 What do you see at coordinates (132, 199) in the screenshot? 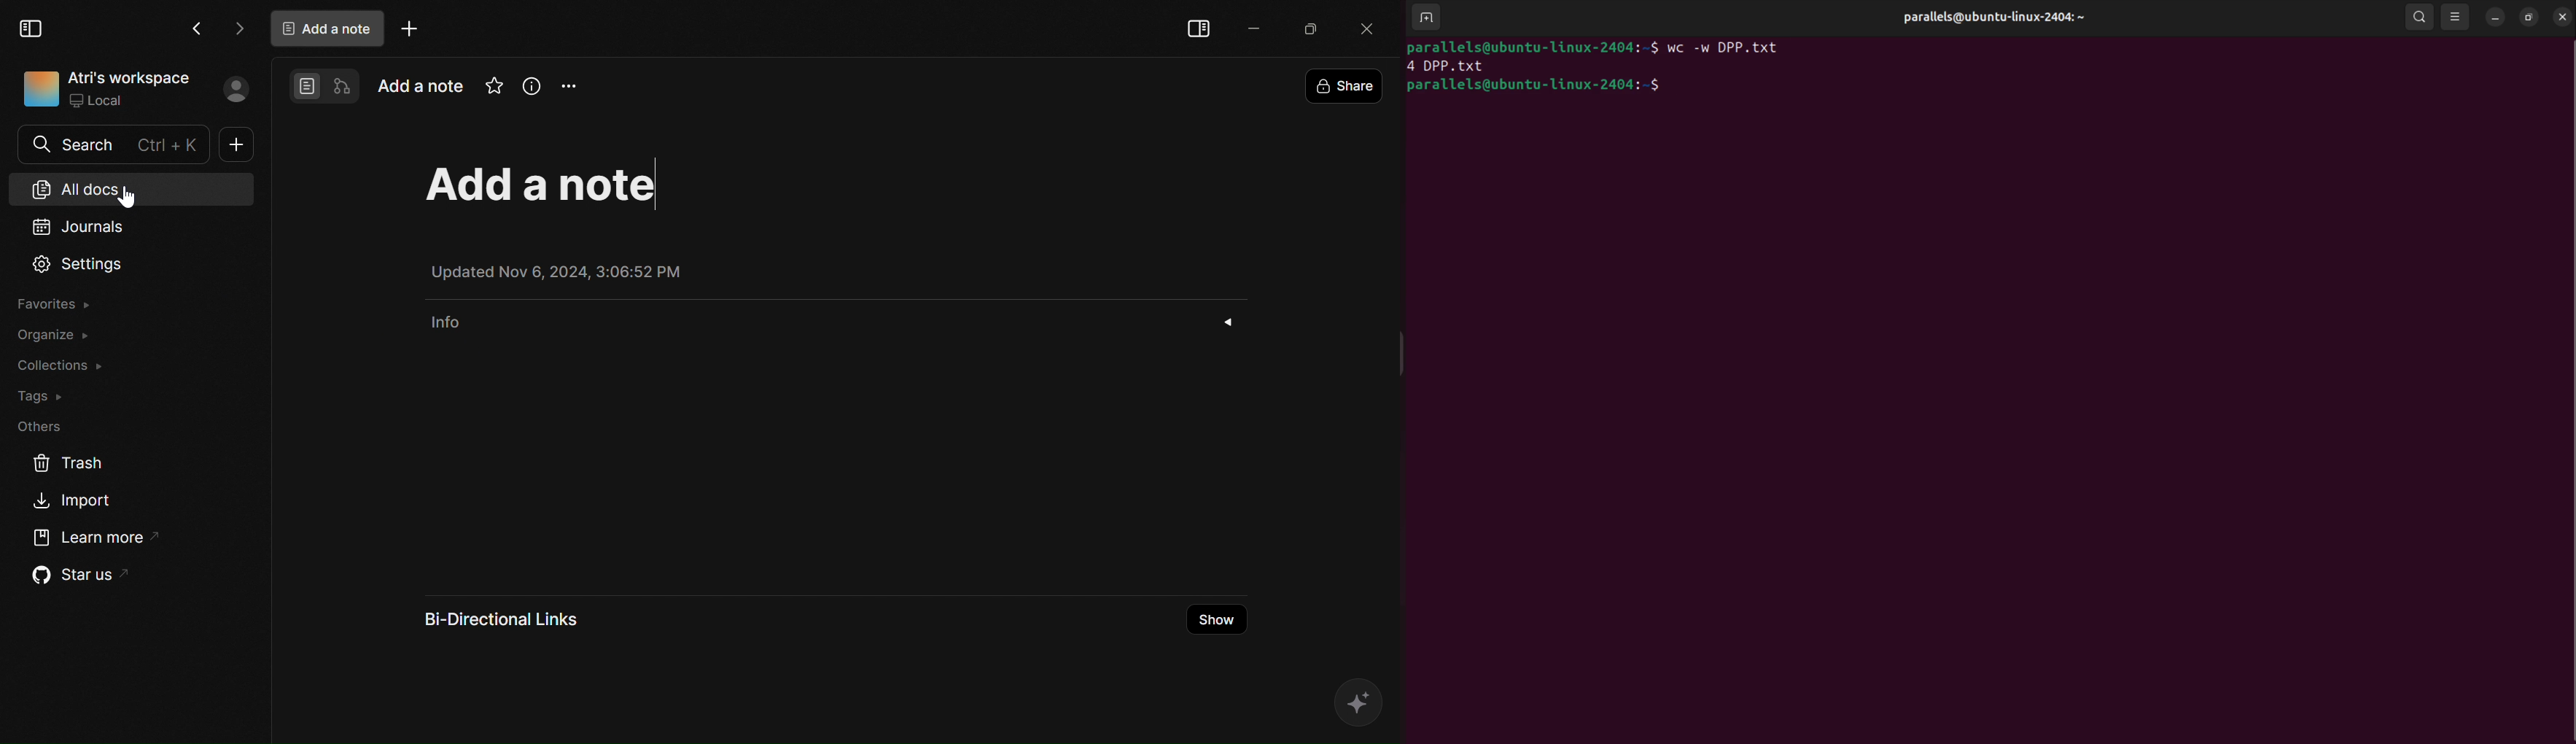
I see `cursor` at bounding box center [132, 199].